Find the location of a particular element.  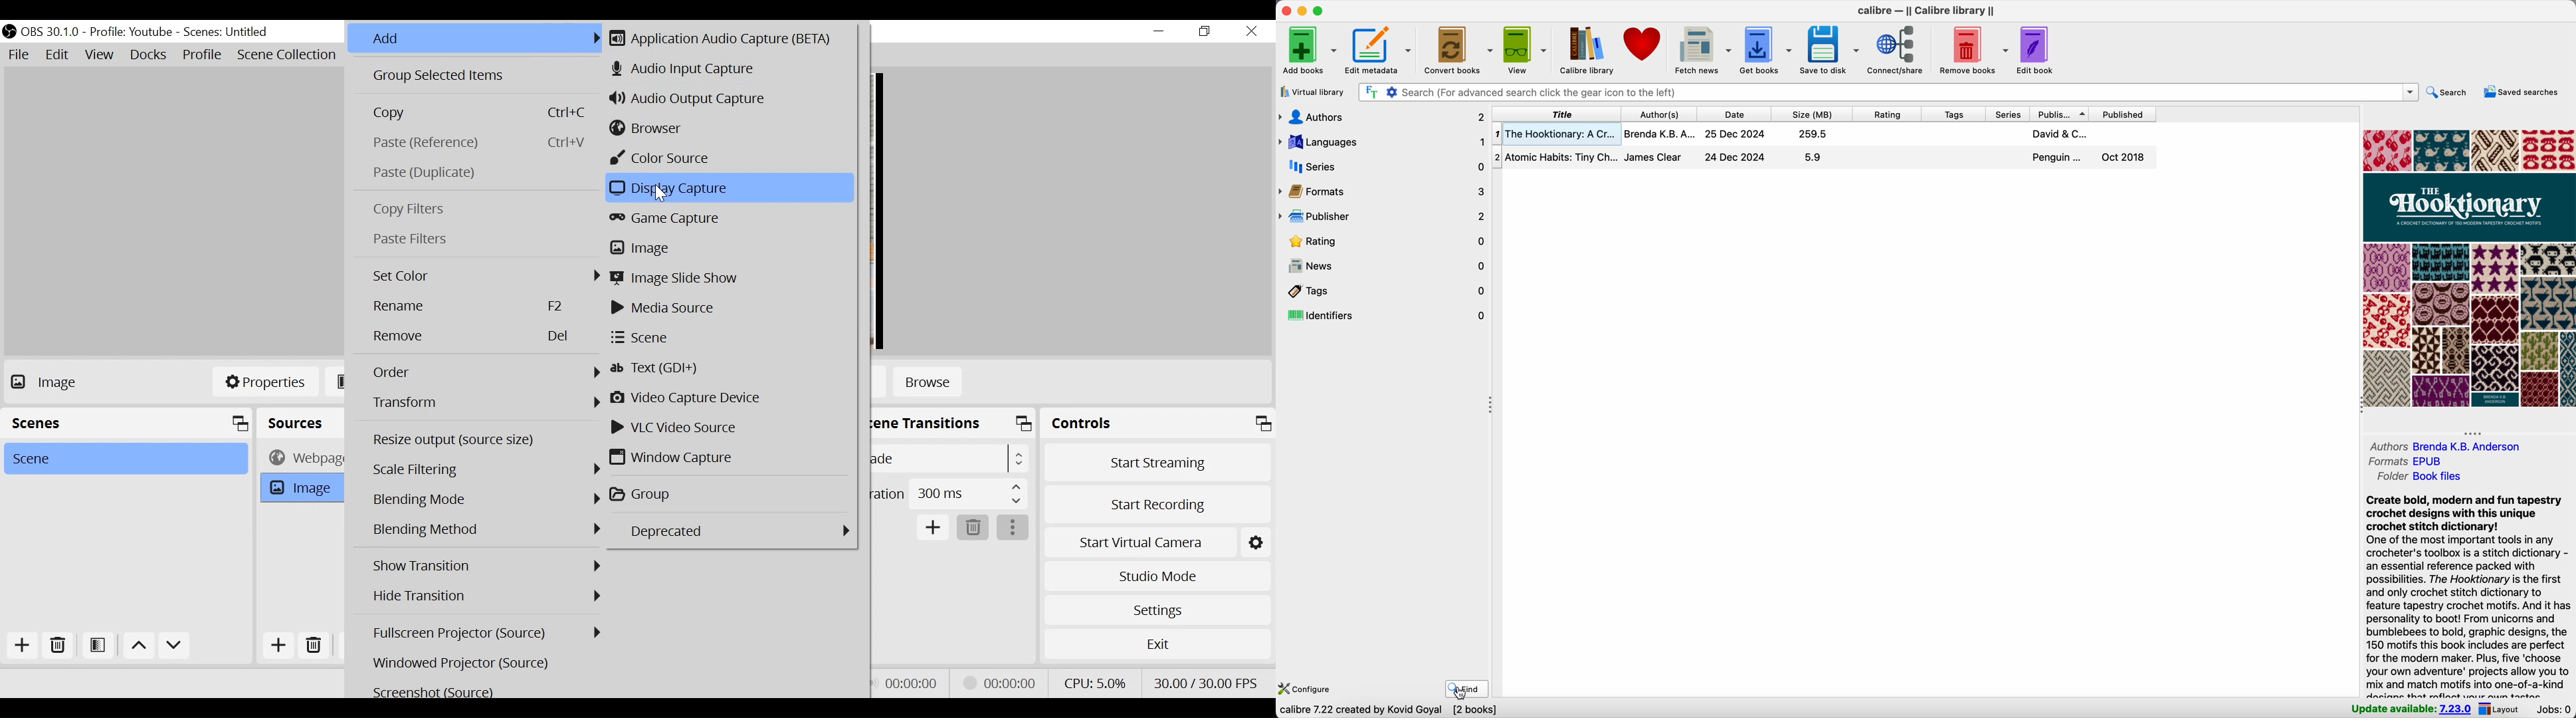

authors is located at coordinates (2448, 445).